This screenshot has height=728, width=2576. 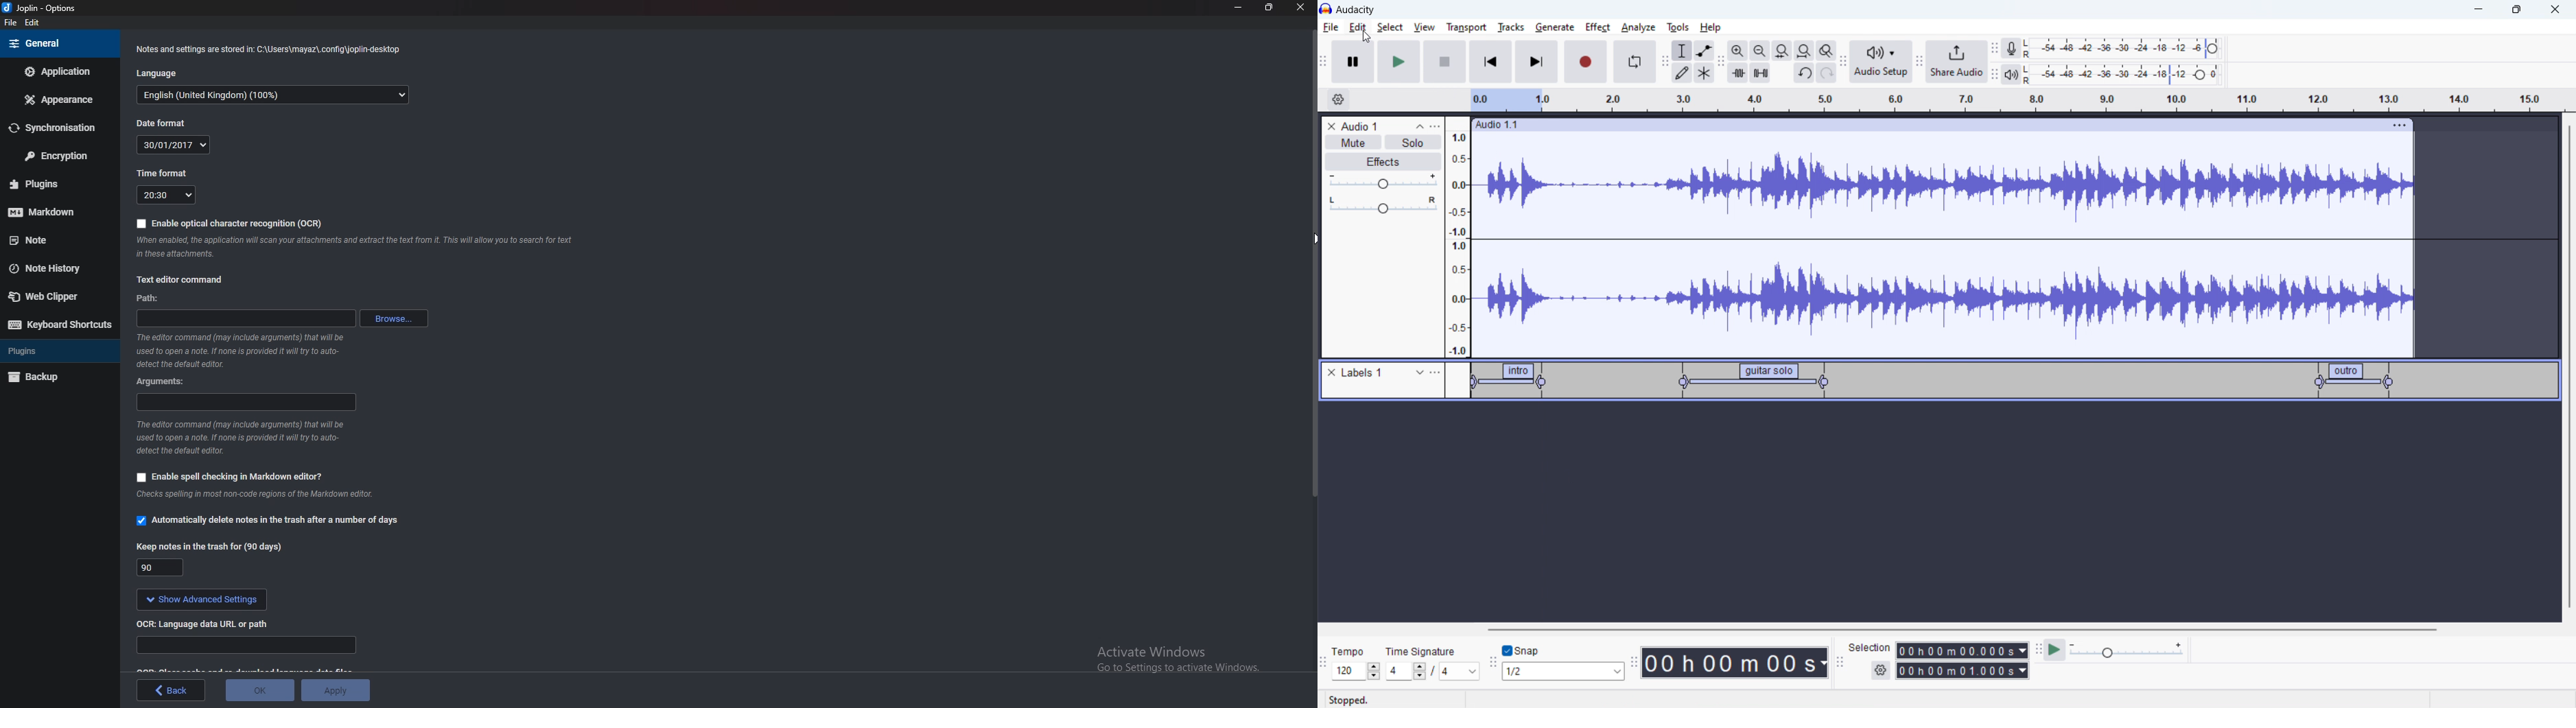 I want to click on Info, so click(x=267, y=495).